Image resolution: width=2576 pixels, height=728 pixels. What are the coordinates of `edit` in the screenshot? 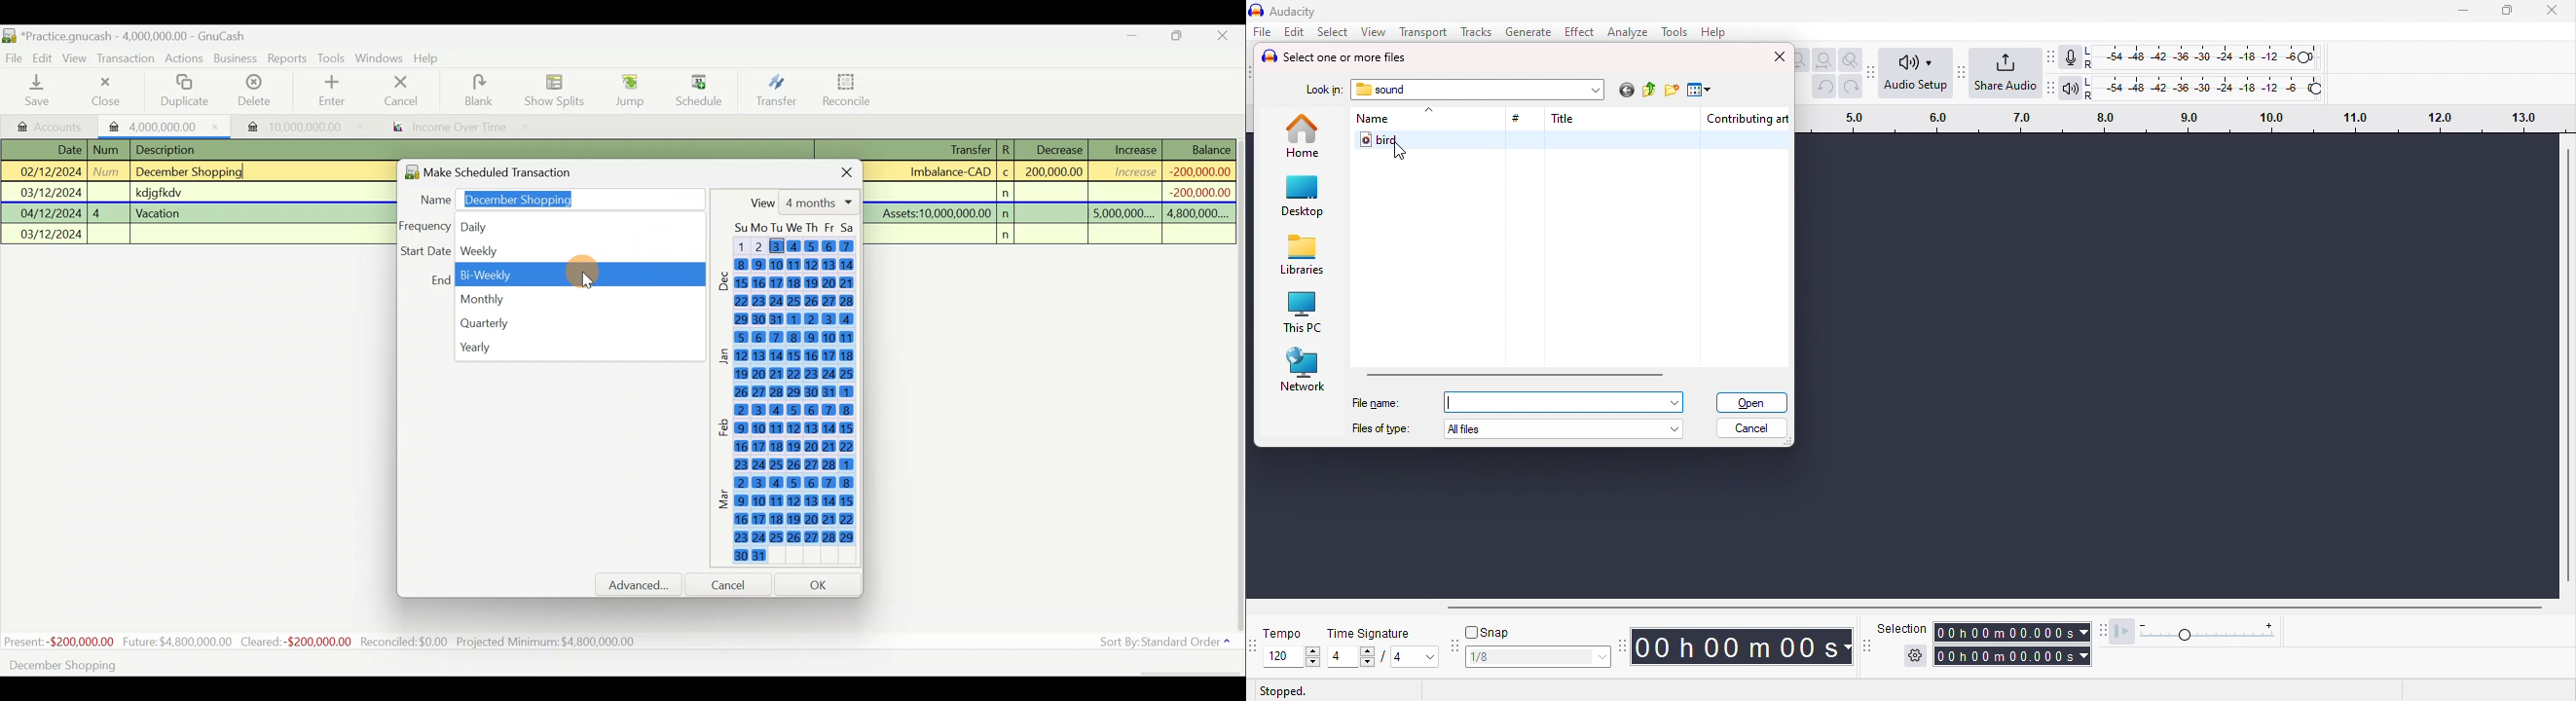 It's located at (1295, 32).